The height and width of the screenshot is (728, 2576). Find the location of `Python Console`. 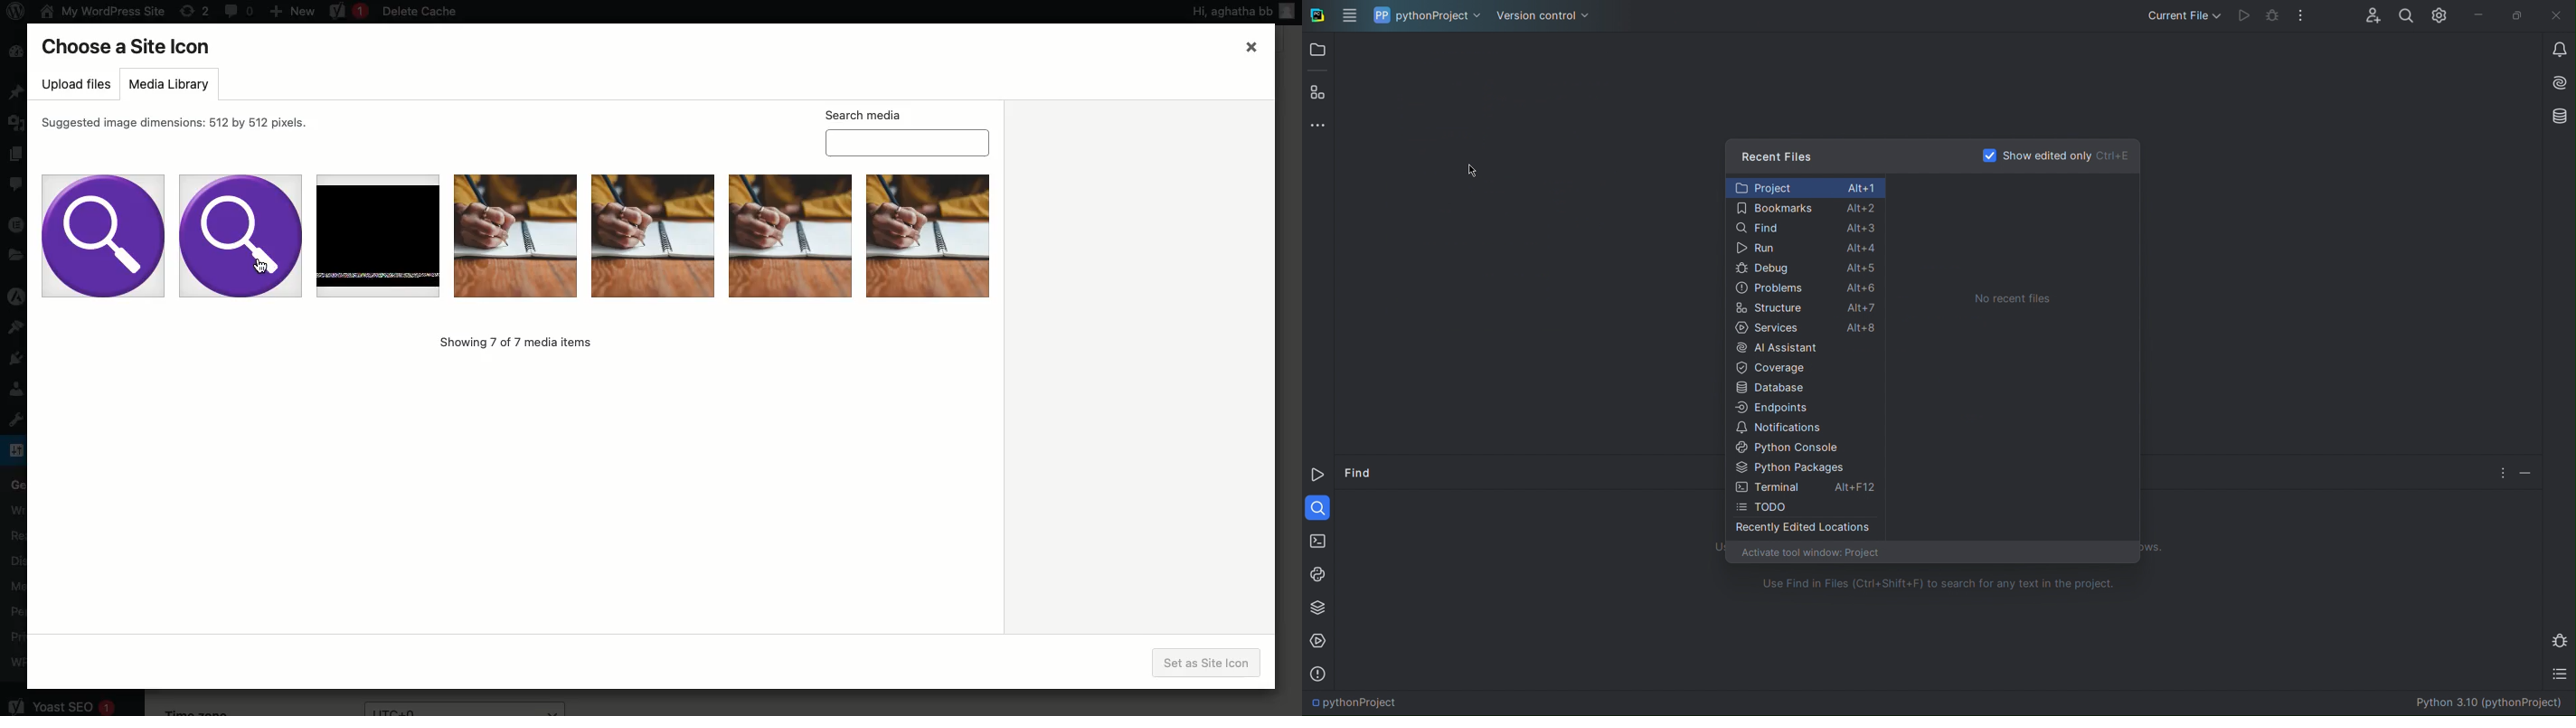

Python Console is located at coordinates (1319, 573).